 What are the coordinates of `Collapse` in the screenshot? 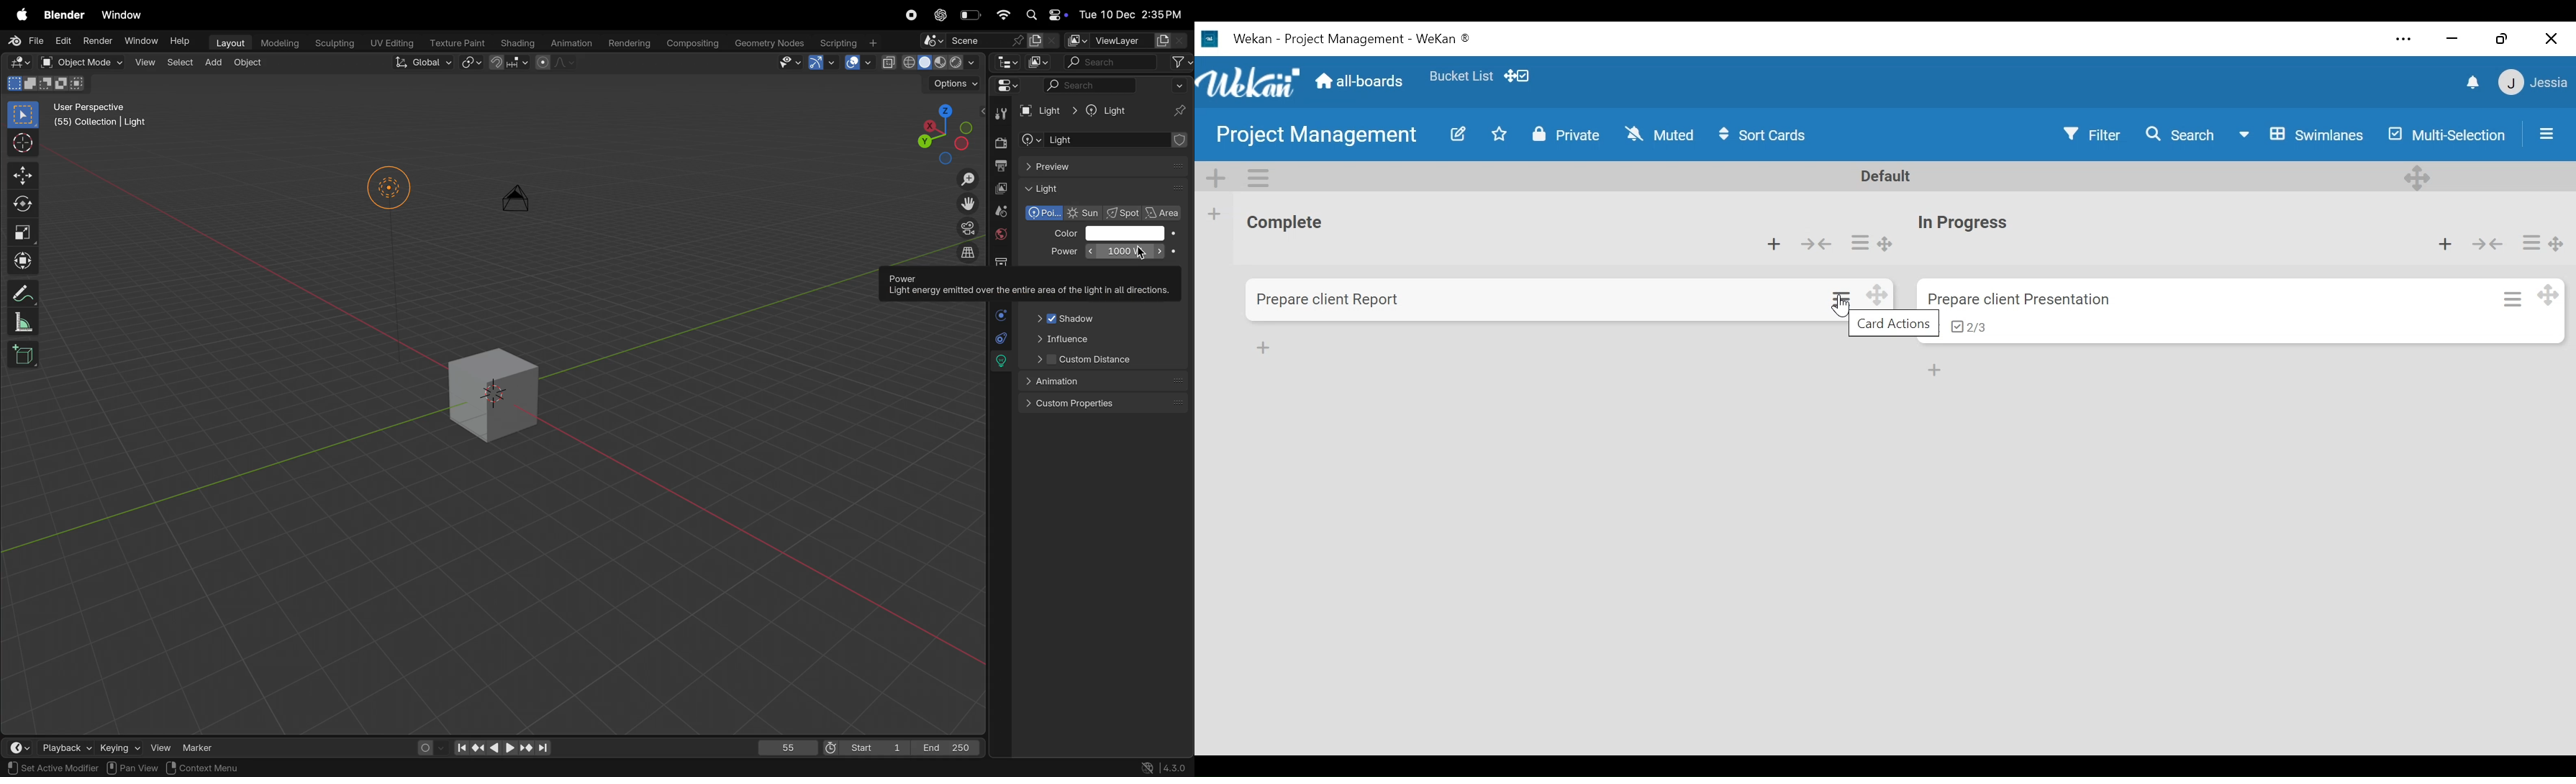 It's located at (1815, 244).